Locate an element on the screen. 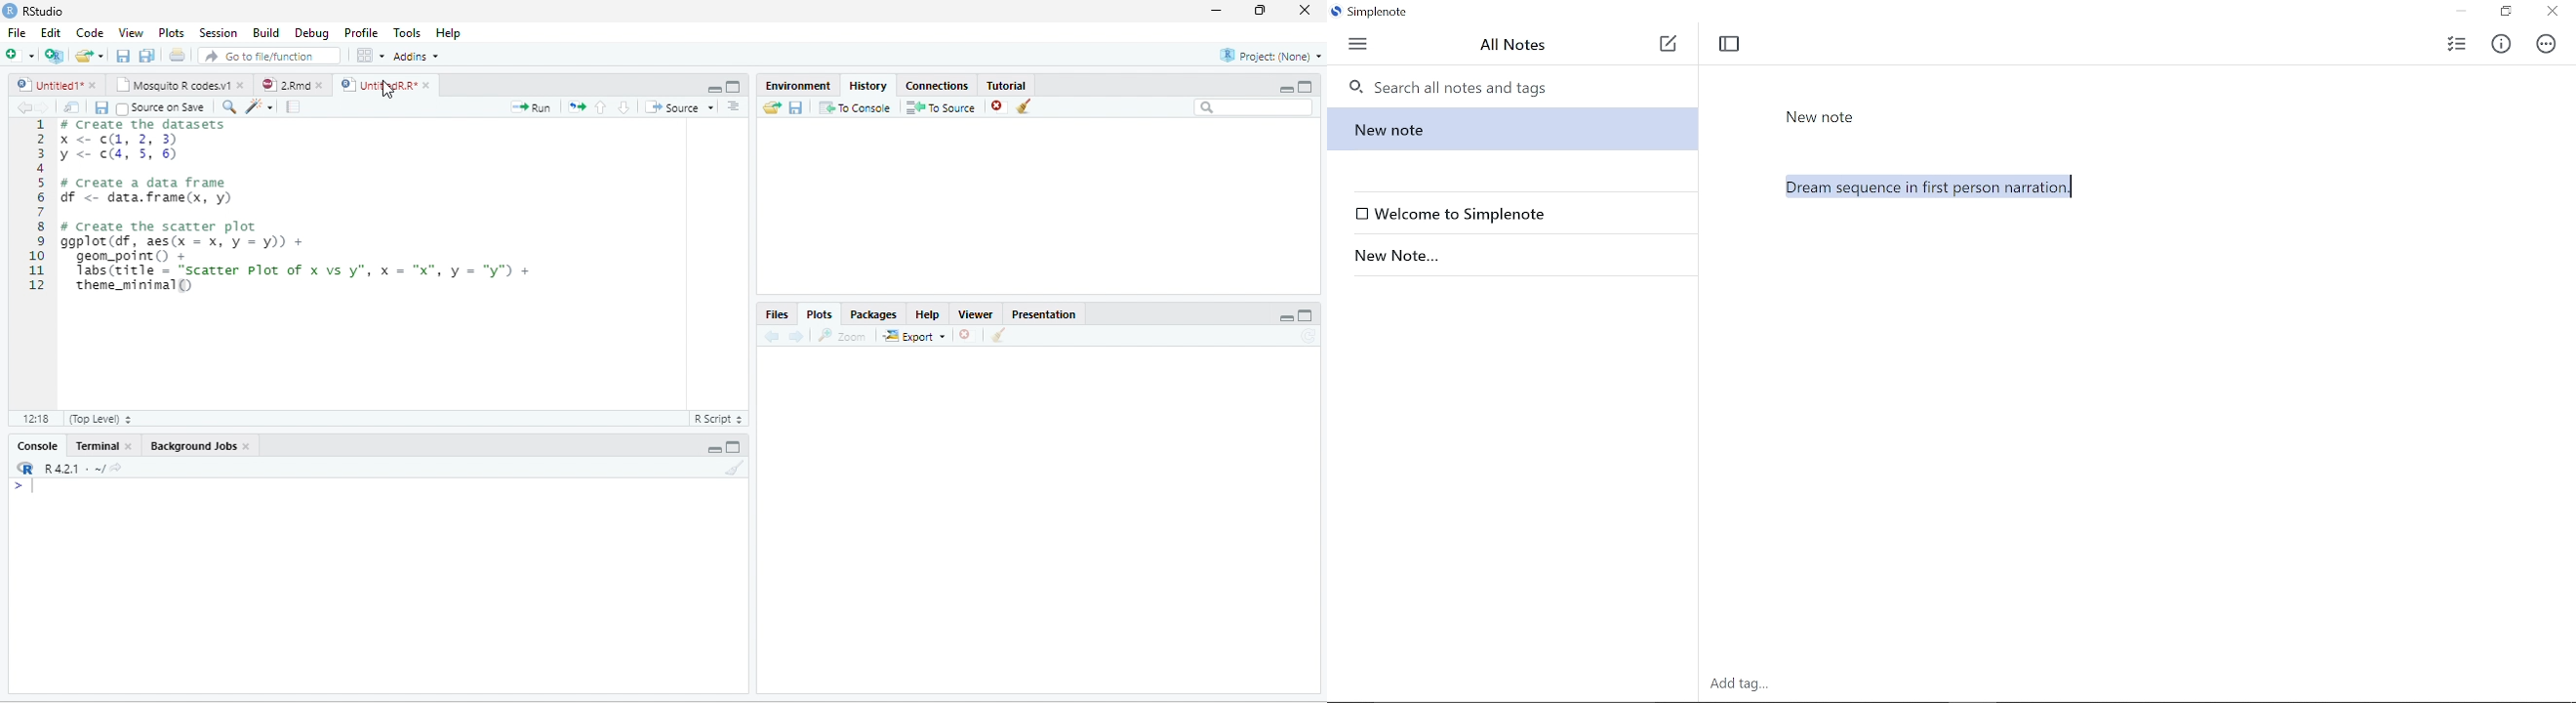  R is located at coordinates (24, 467).